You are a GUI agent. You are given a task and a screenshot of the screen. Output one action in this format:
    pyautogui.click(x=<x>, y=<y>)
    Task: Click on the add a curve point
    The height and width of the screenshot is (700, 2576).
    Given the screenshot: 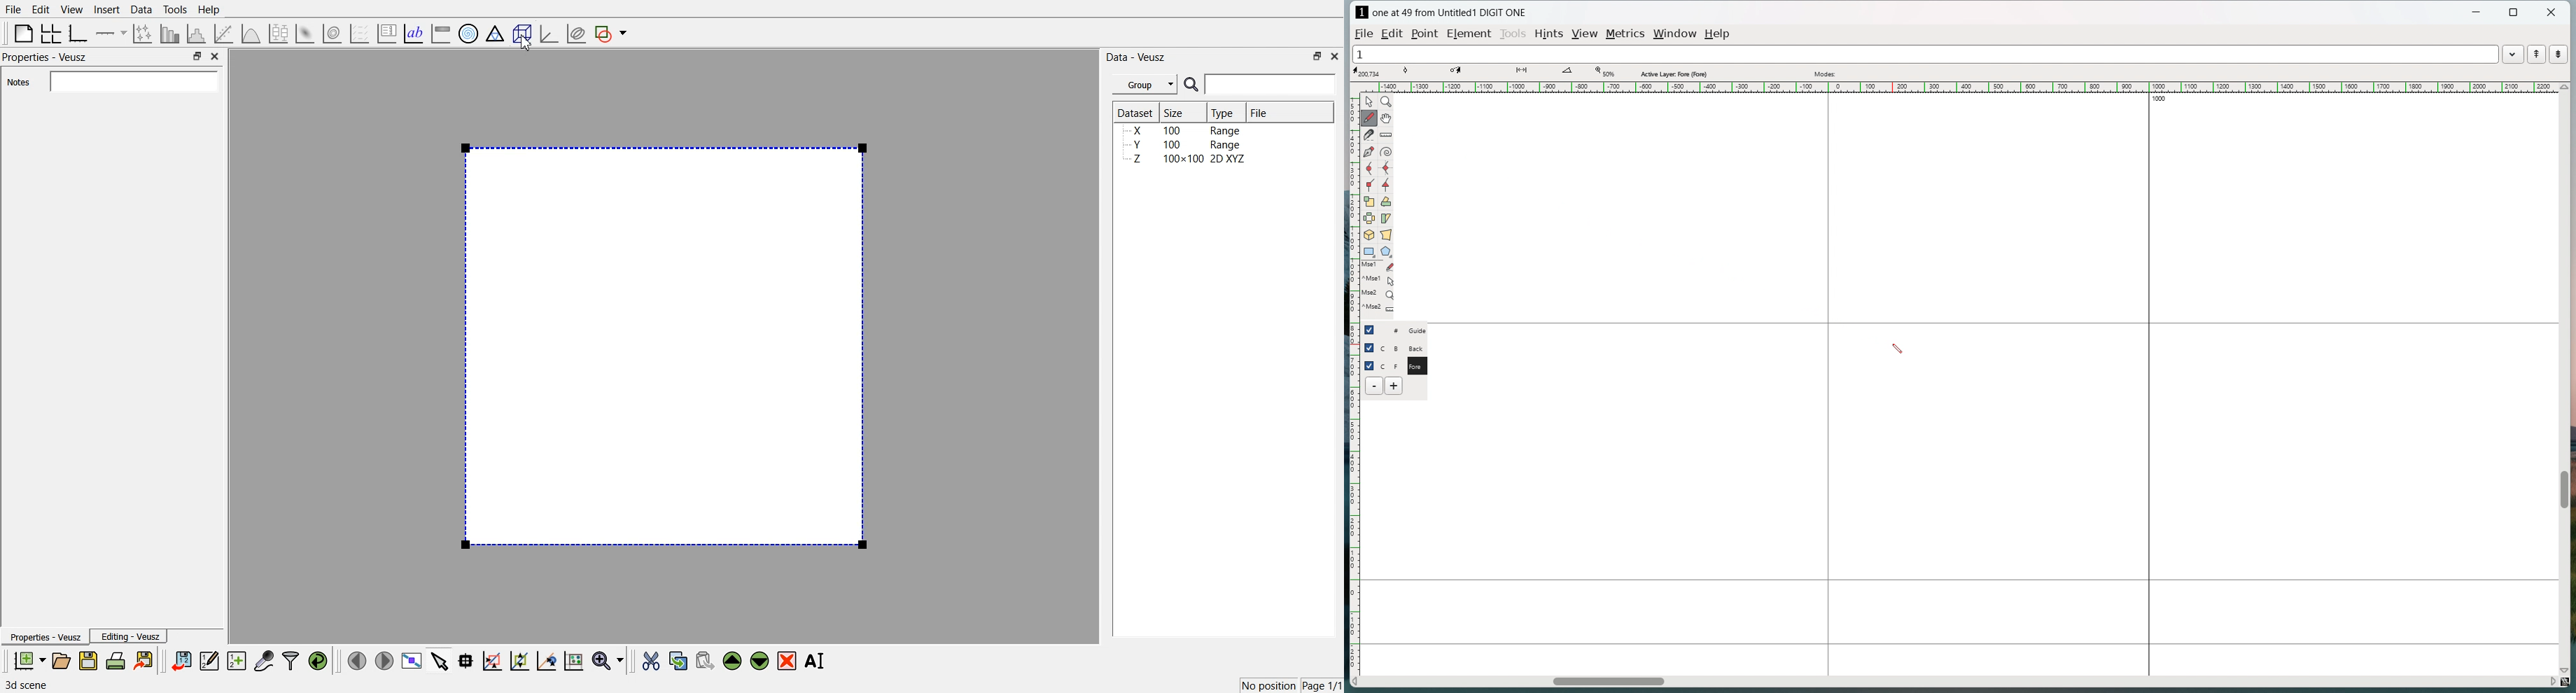 What is the action you would take?
    pyautogui.click(x=1369, y=169)
    